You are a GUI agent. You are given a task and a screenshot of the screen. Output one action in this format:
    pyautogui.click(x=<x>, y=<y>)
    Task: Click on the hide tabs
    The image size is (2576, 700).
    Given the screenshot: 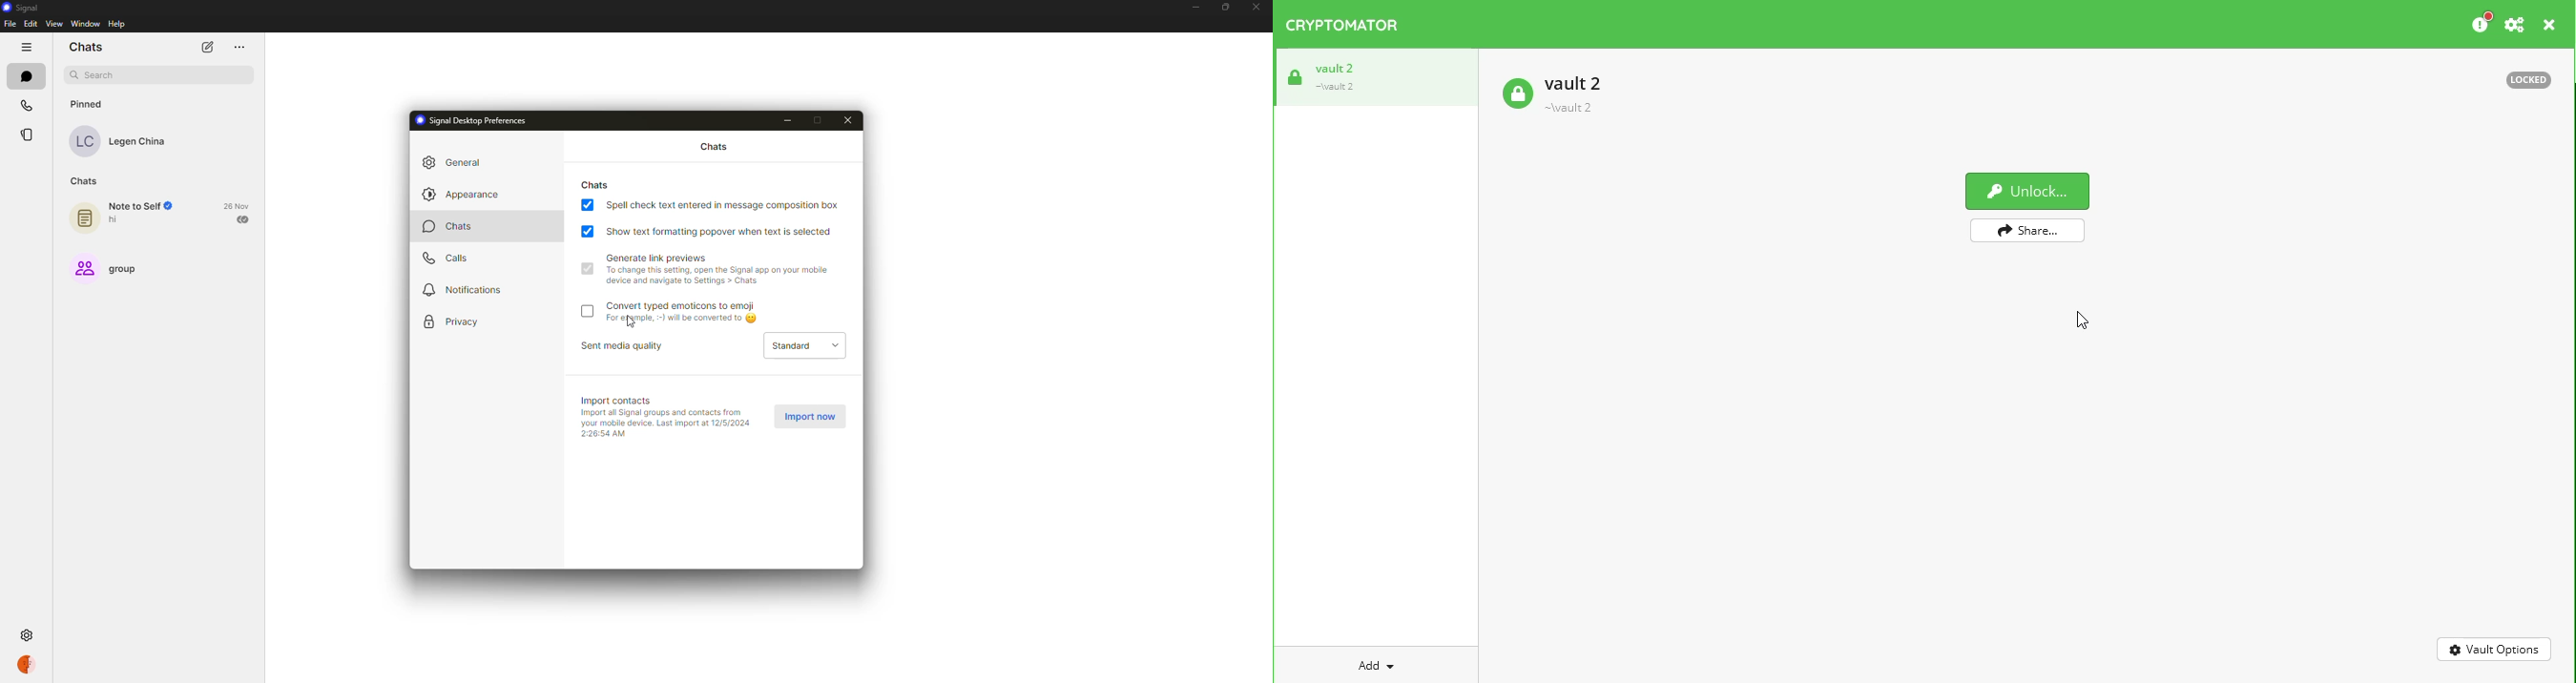 What is the action you would take?
    pyautogui.click(x=26, y=48)
    